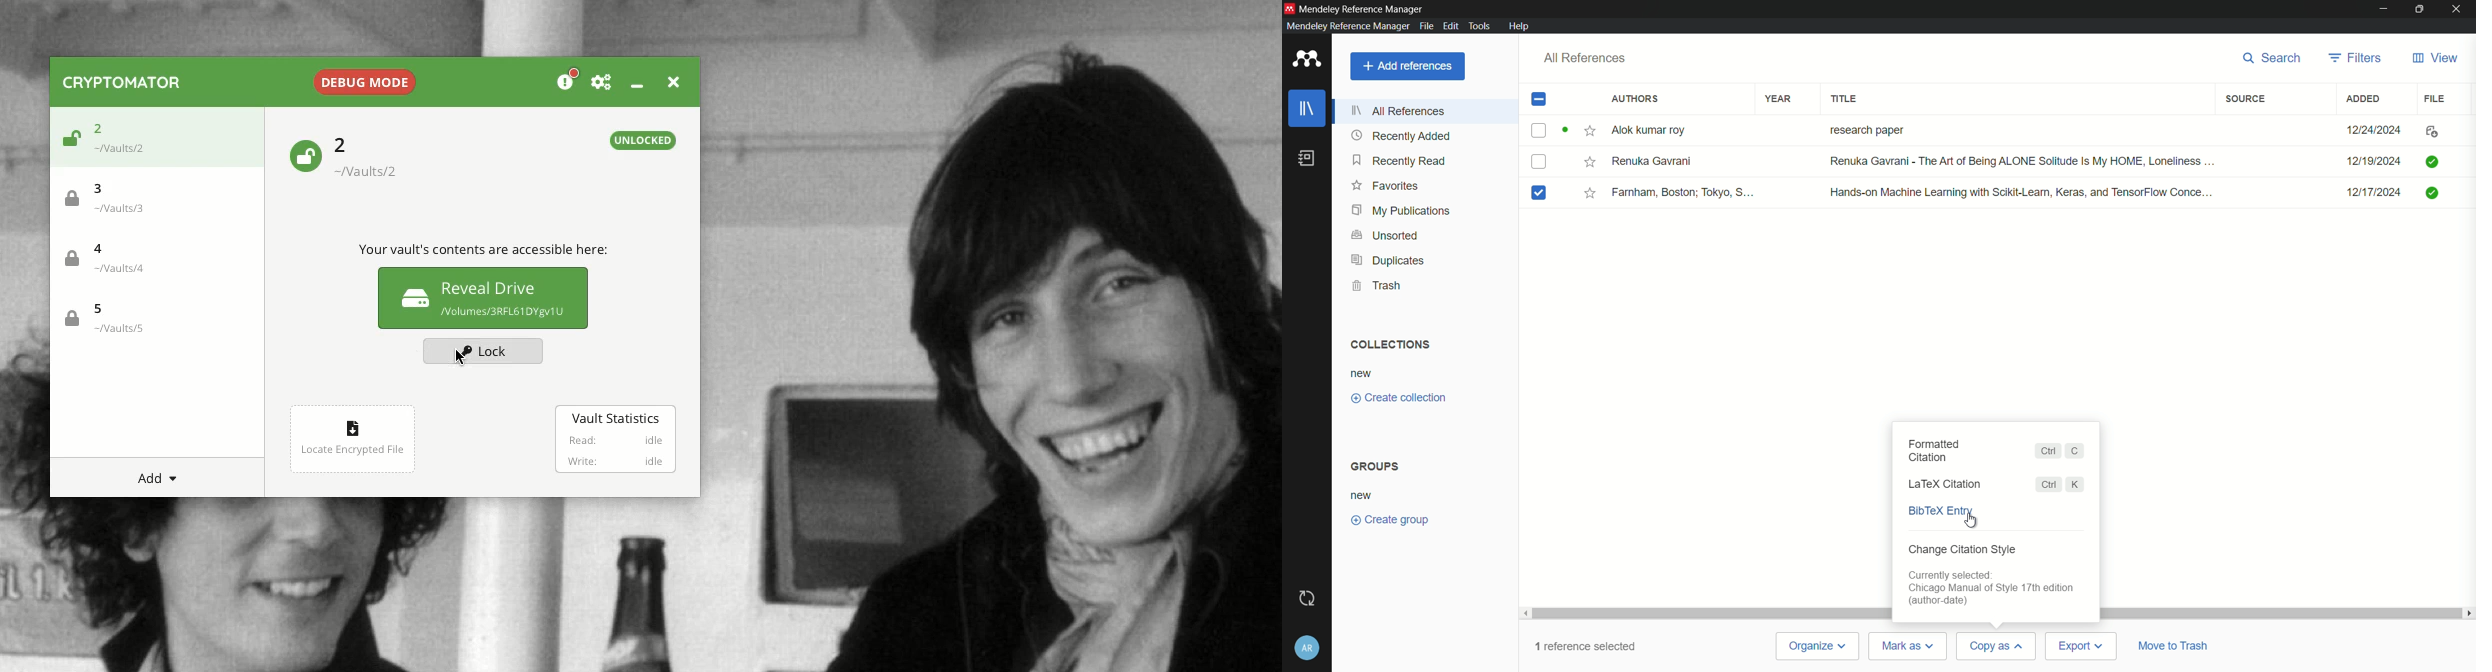  What do you see at coordinates (1363, 373) in the screenshot?
I see `new` at bounding box center [1363, 373].